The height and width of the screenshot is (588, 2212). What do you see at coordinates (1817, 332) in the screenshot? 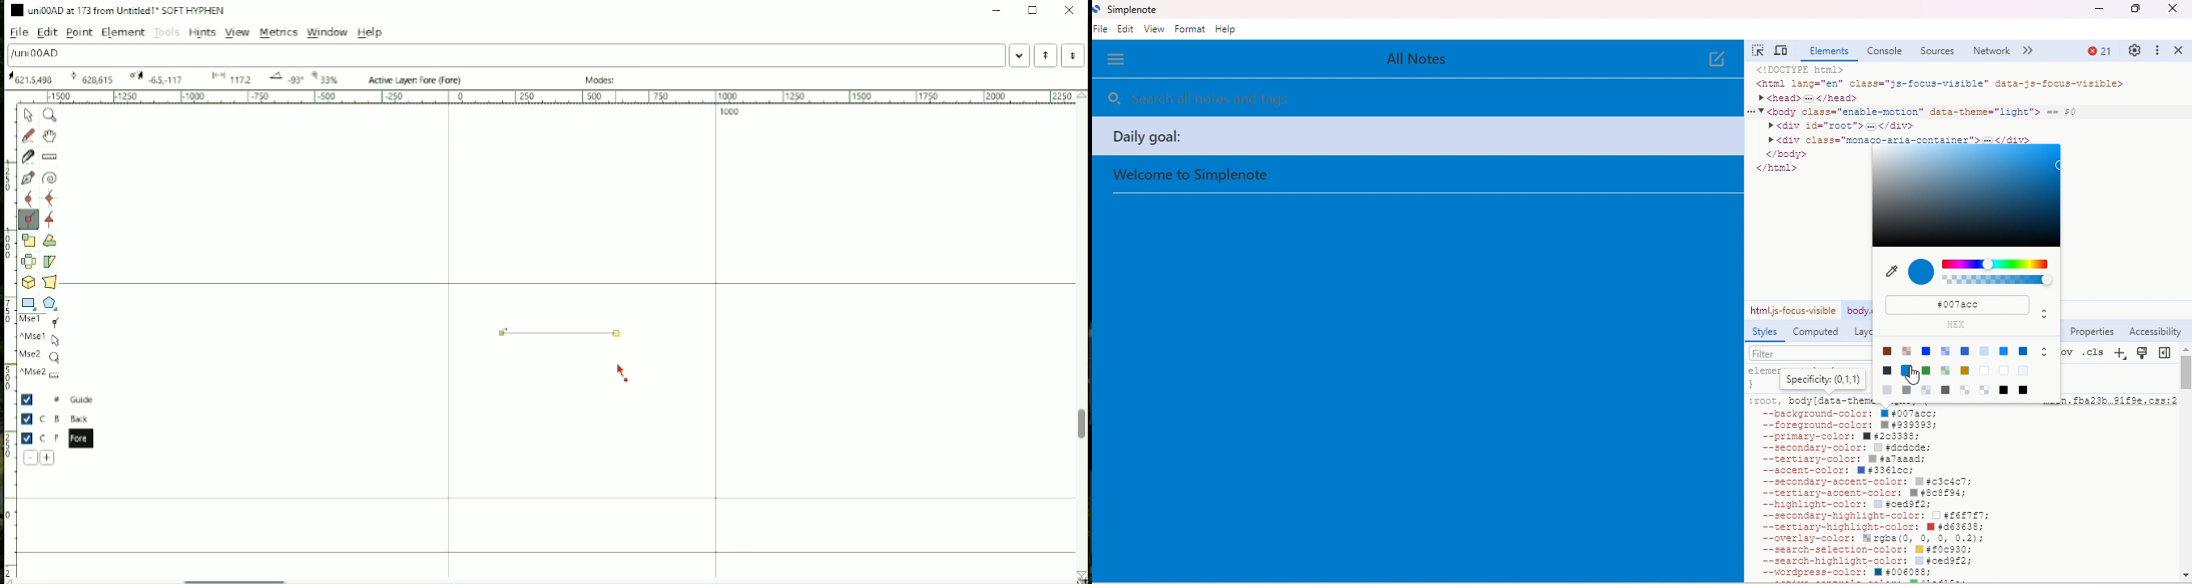
I see `computed` at bounding box center [1817, 332].